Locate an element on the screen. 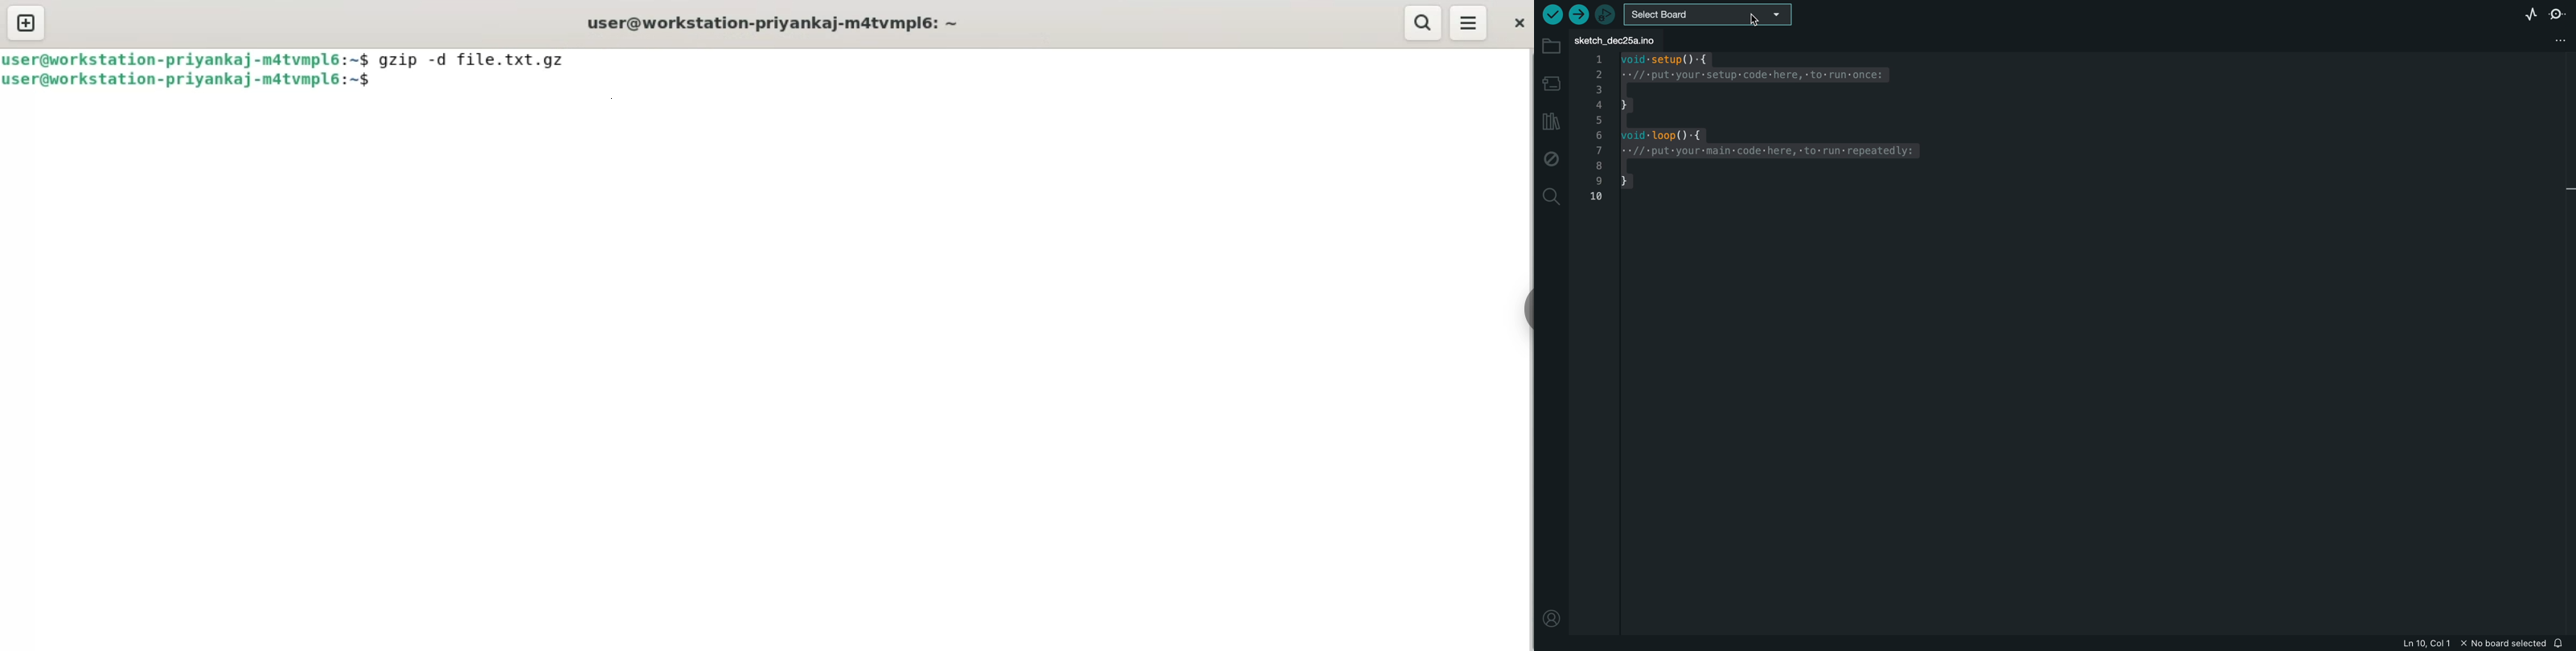 The image size is (2576, 672). close is located at coordinates (1520, 23).